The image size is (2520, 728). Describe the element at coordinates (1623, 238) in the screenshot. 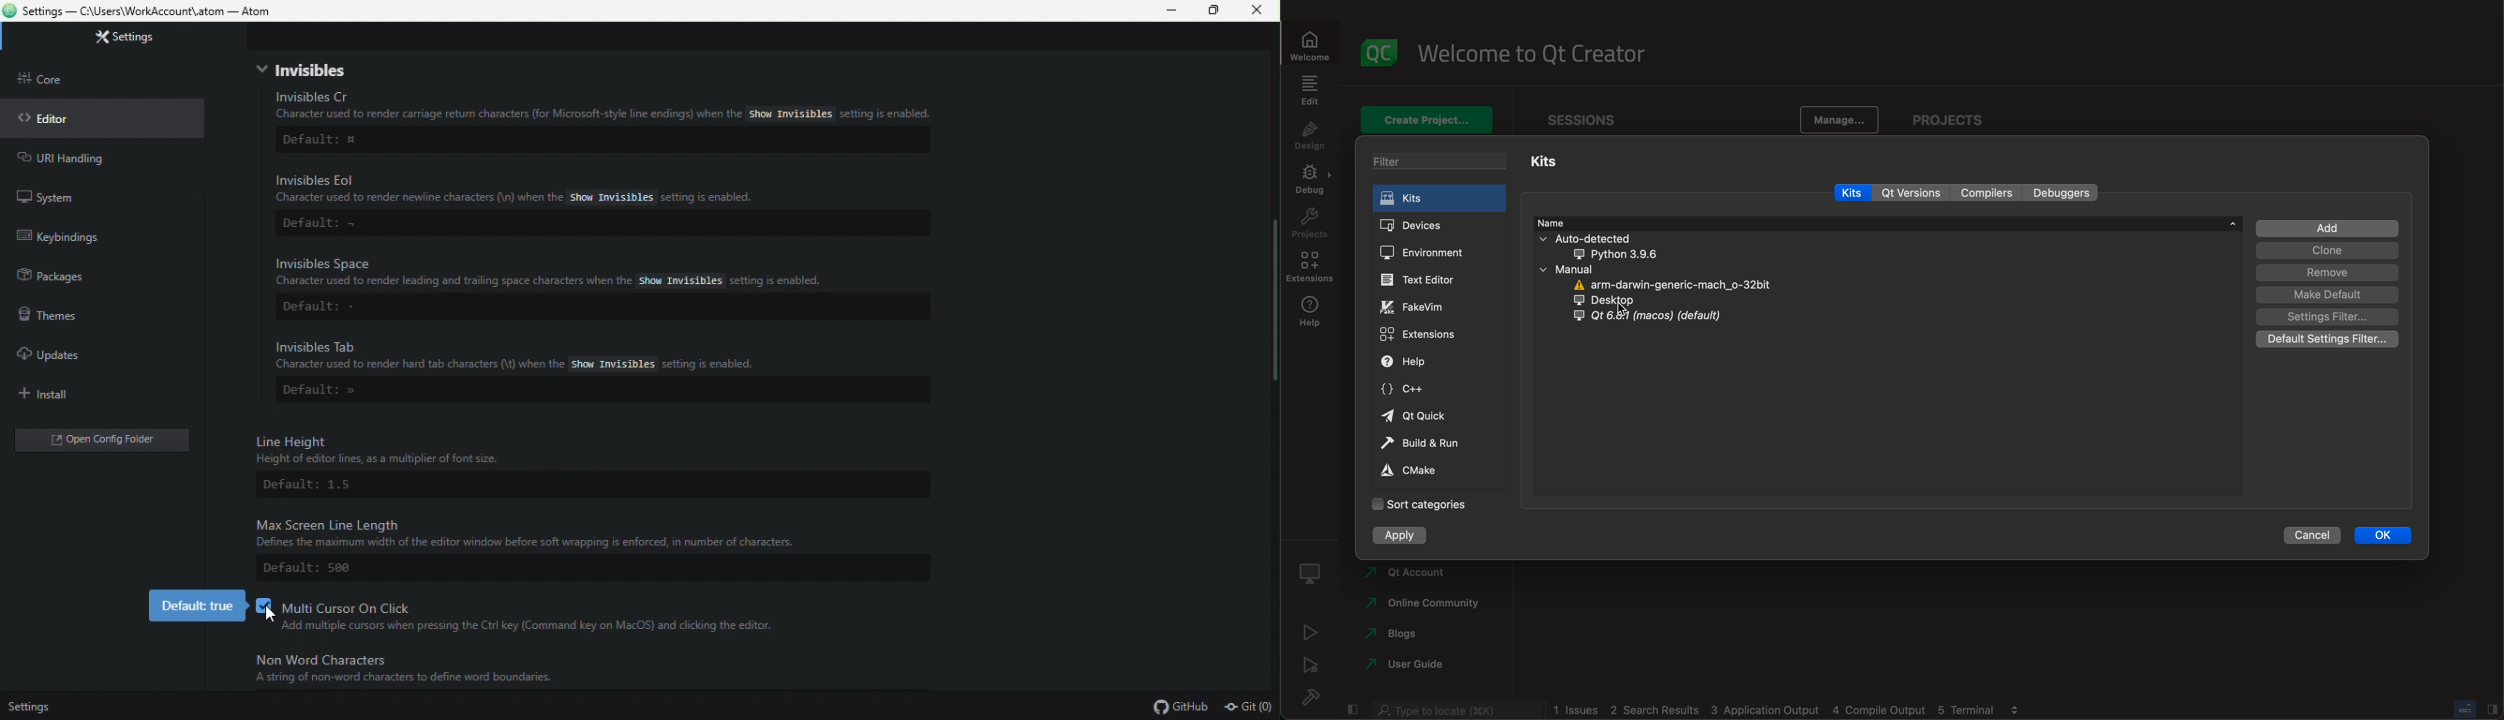

I see `auto detected ` at that location.